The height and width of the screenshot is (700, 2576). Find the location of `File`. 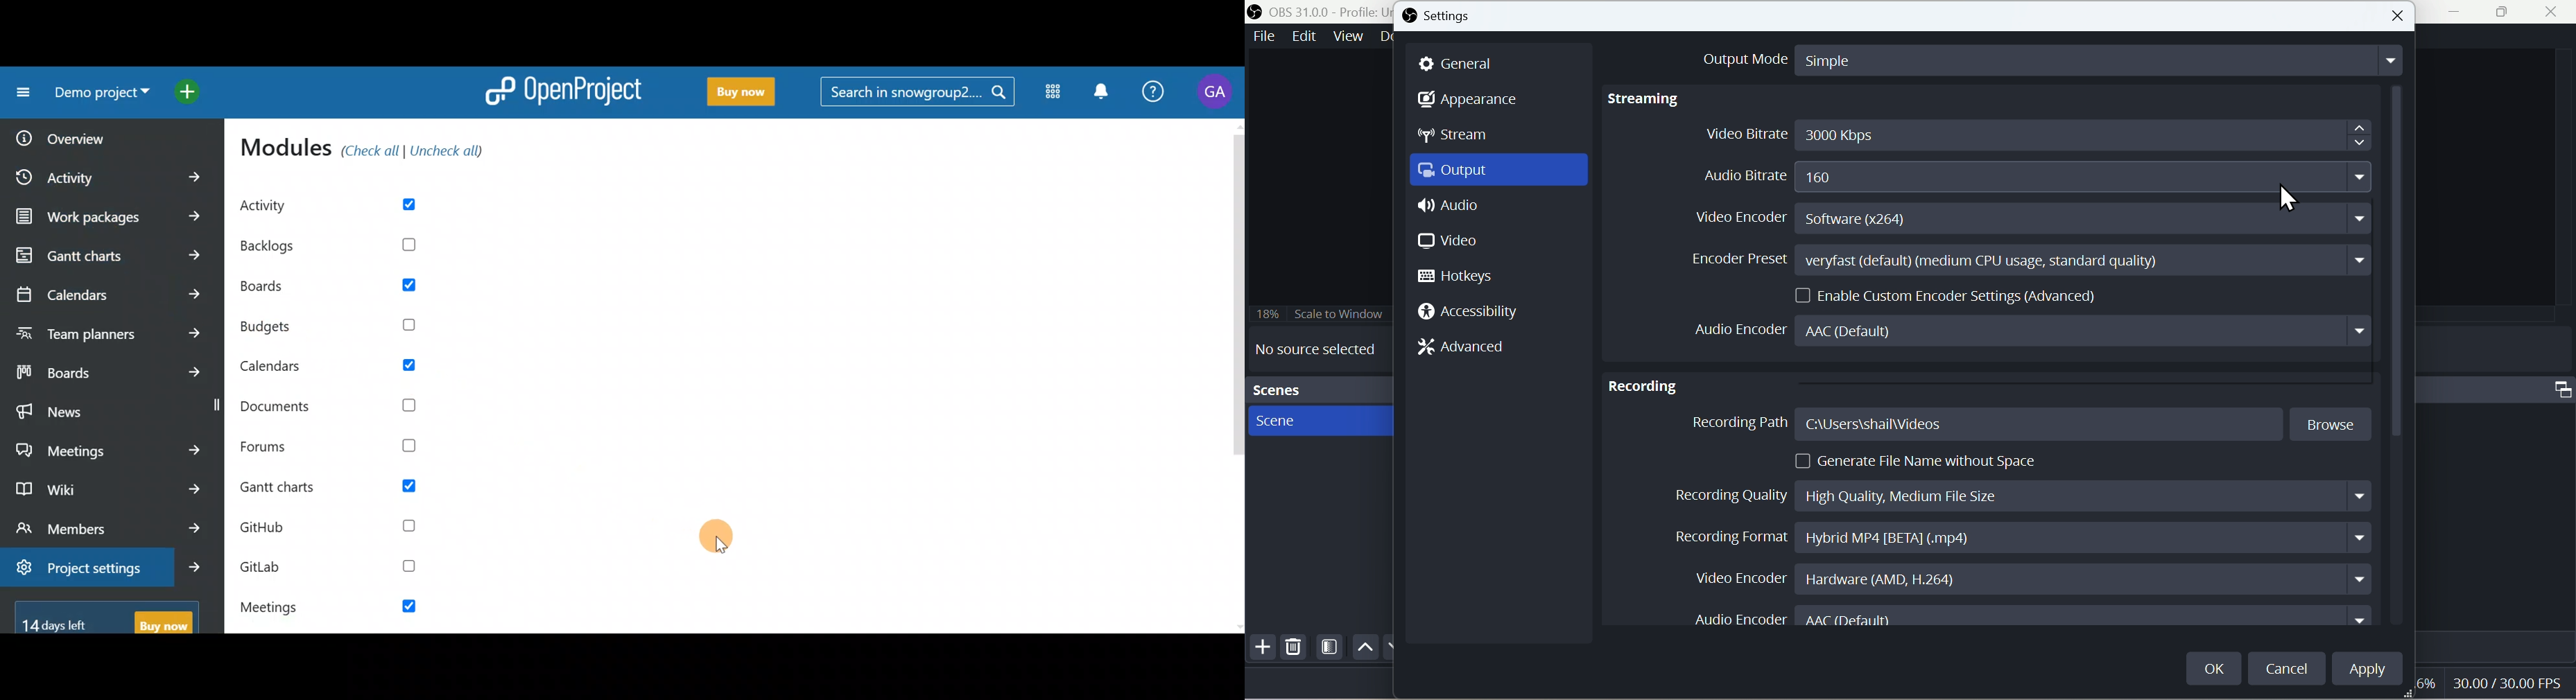

File is located at coordinates (1263, 37).